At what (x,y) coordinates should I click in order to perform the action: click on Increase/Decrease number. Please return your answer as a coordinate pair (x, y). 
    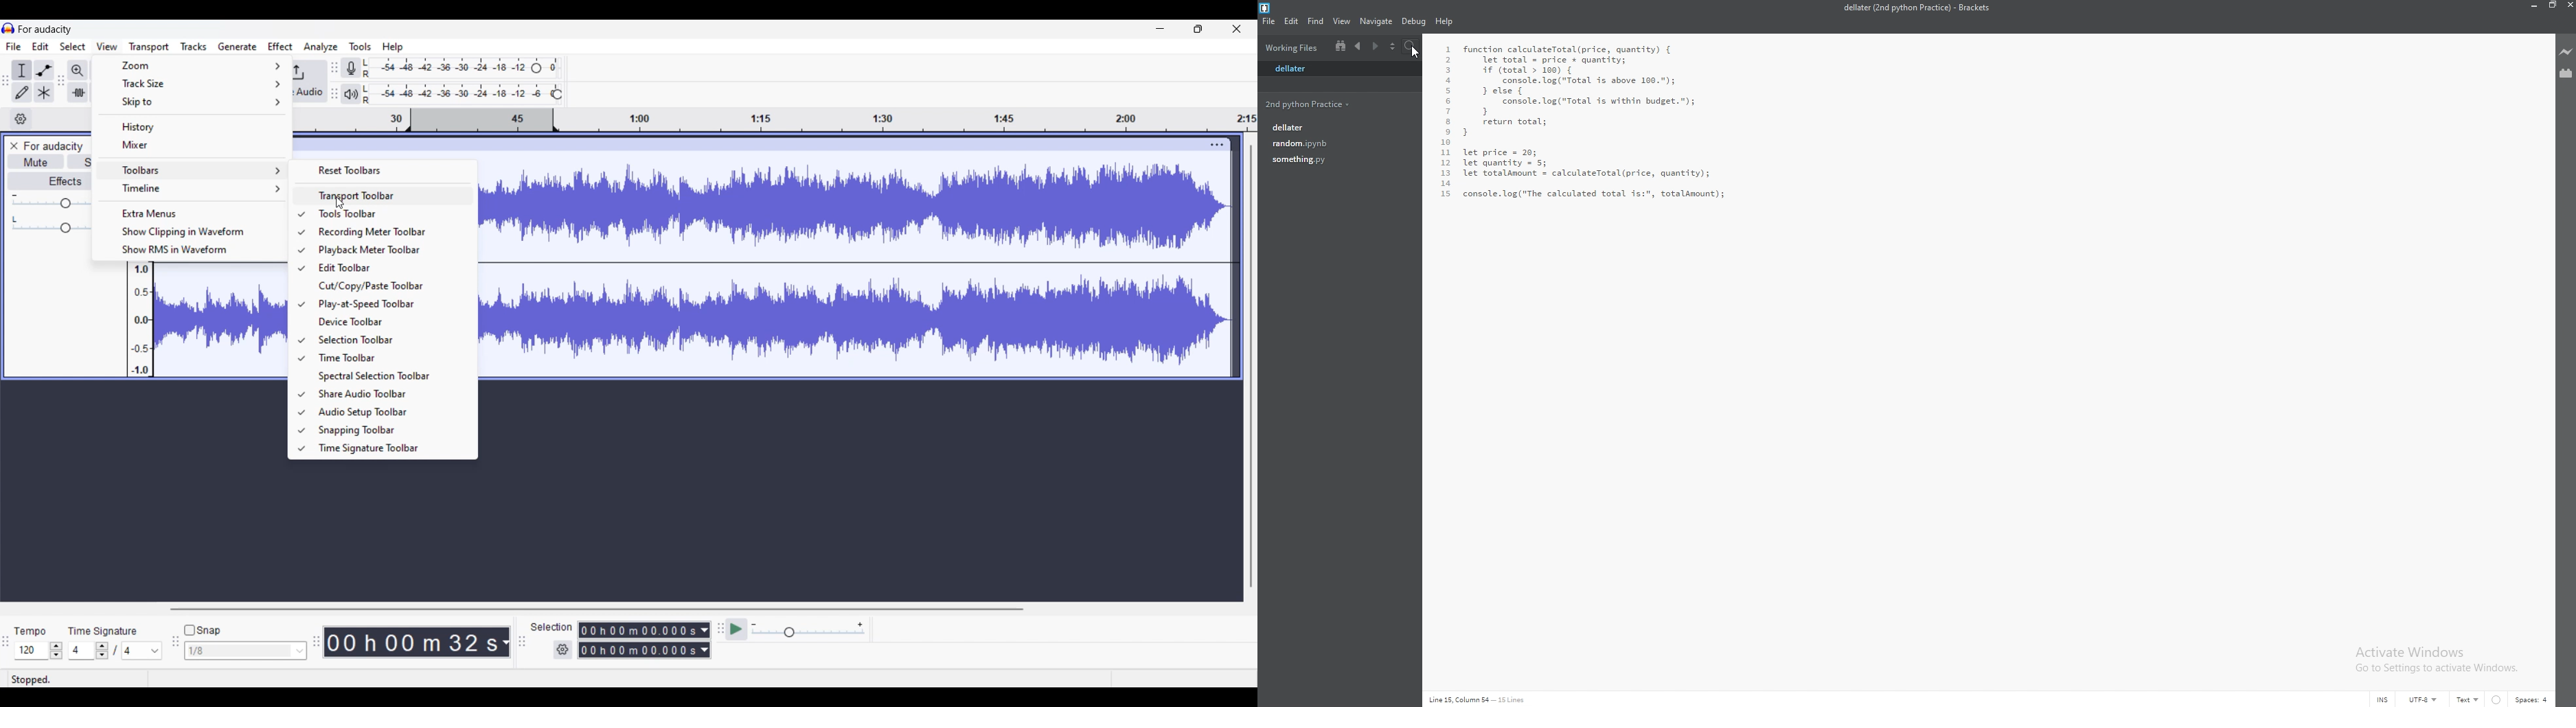
    Looking at the image, I should click on (102, 651).